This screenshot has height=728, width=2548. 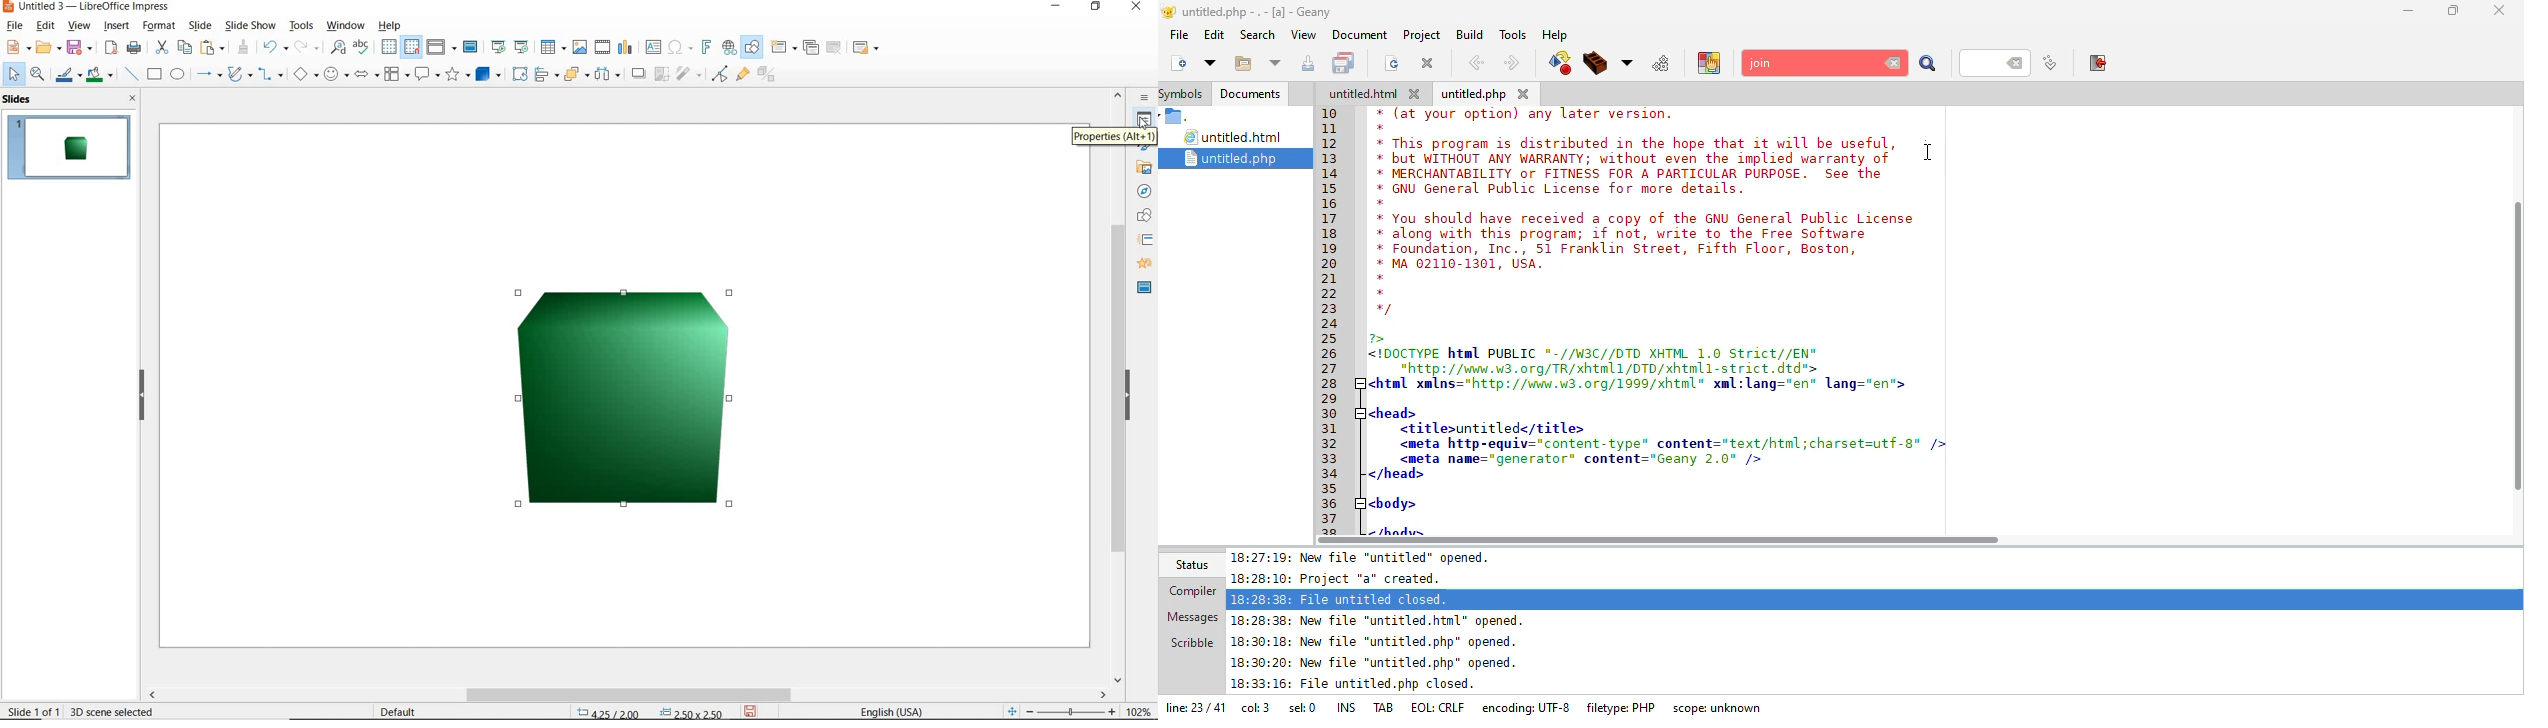 What do you see at coordinates (1329, 309) in the screenshot?
I see `23` at bounding box center [1329, 309].